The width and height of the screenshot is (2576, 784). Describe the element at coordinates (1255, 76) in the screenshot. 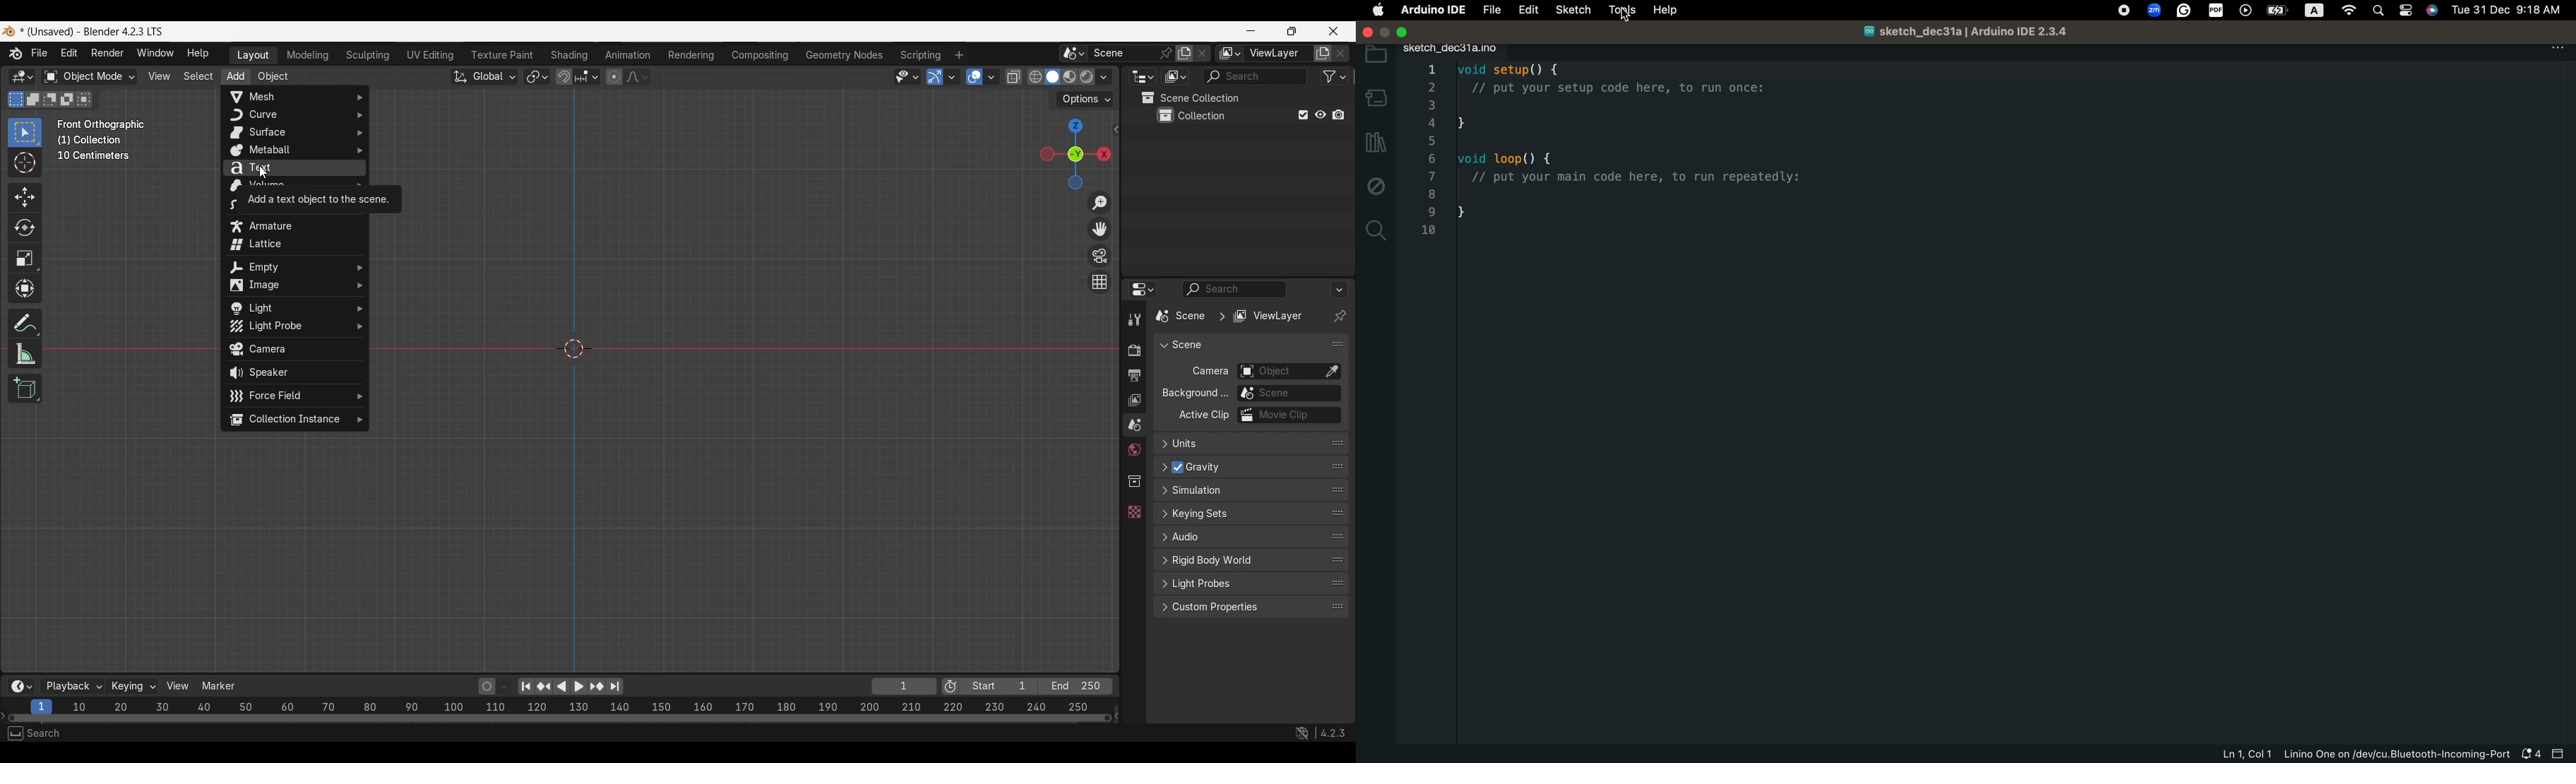

I see `Display filter` at that location.